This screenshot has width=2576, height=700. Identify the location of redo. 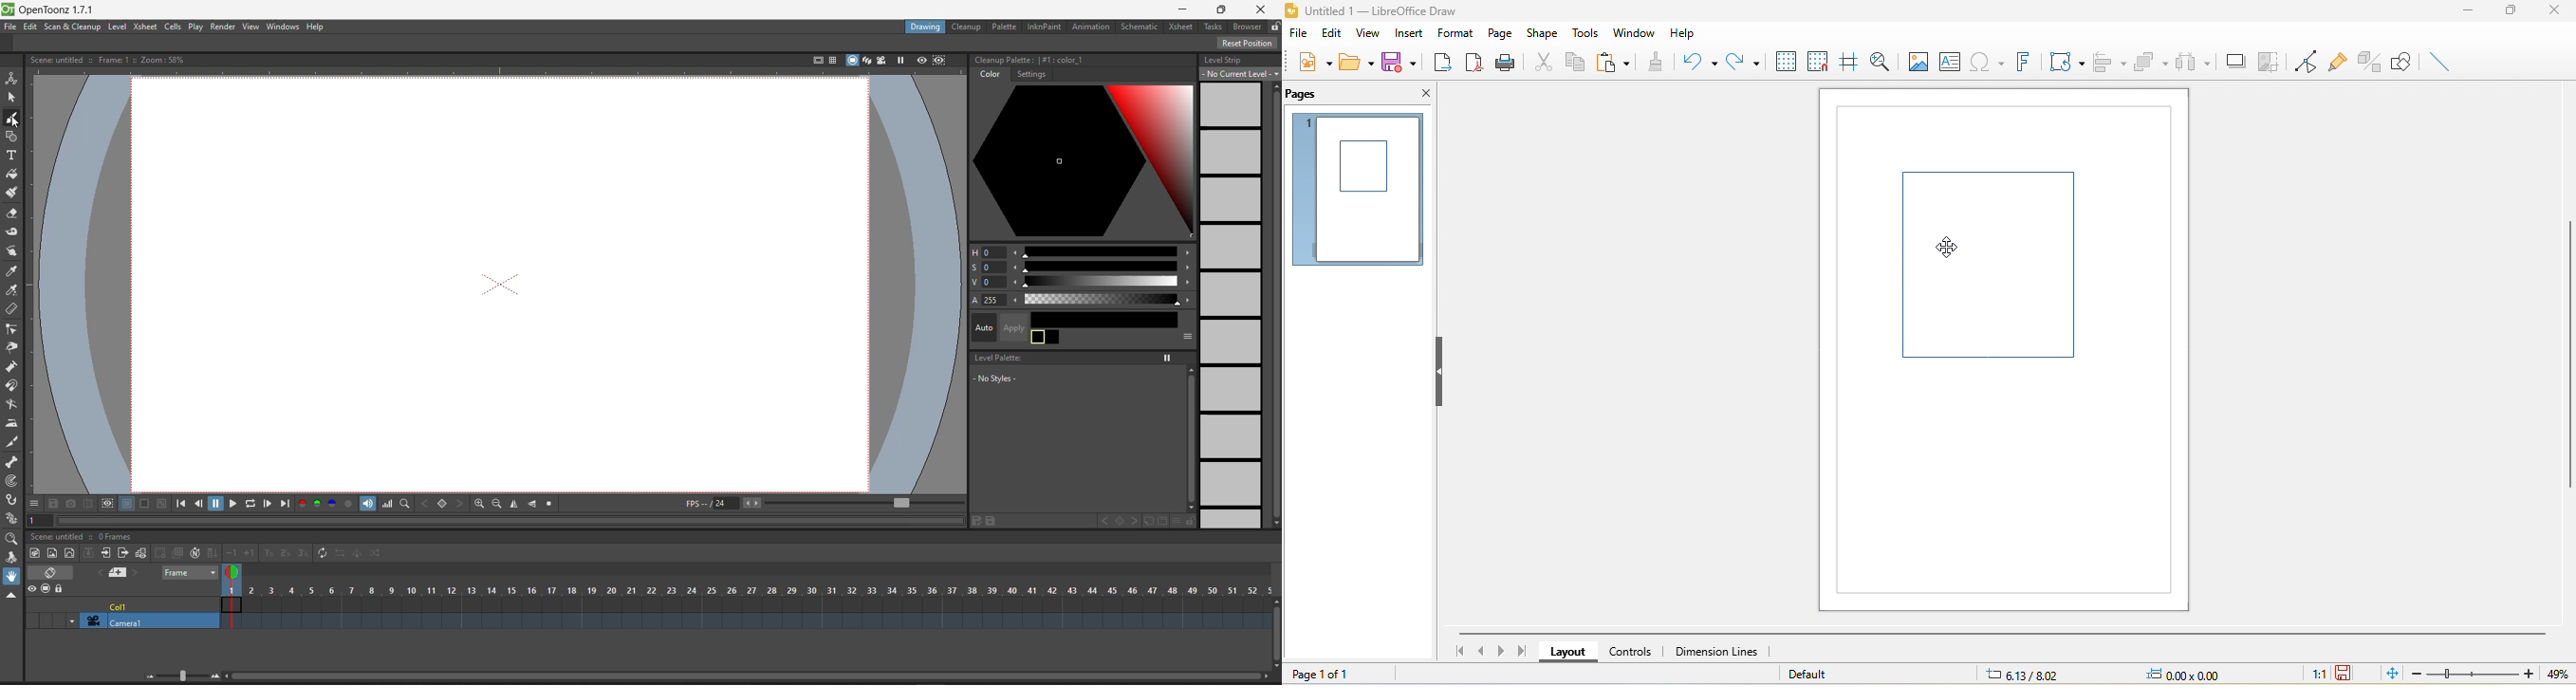
(1744, 62).